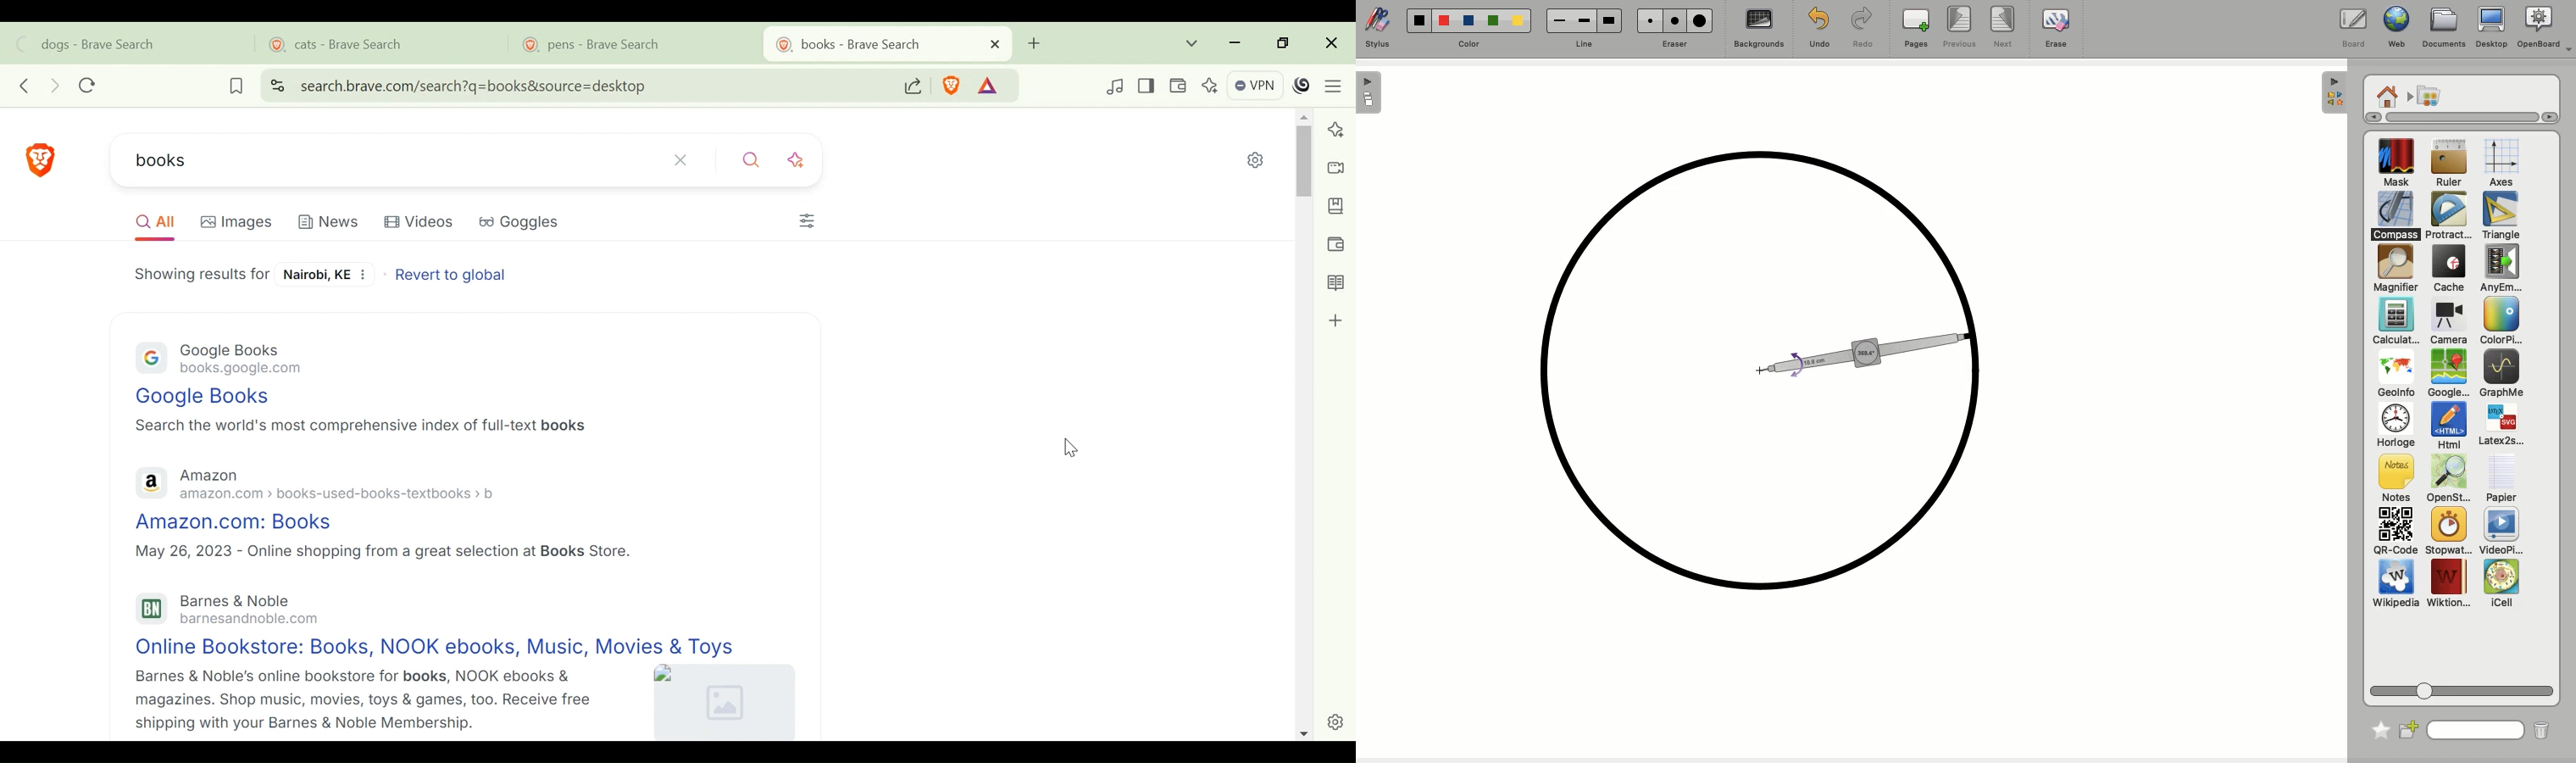  What do you see at coordinates (1179, 85) in the screenshot?
I see `Wallet` at bounding box center [1179, 85].